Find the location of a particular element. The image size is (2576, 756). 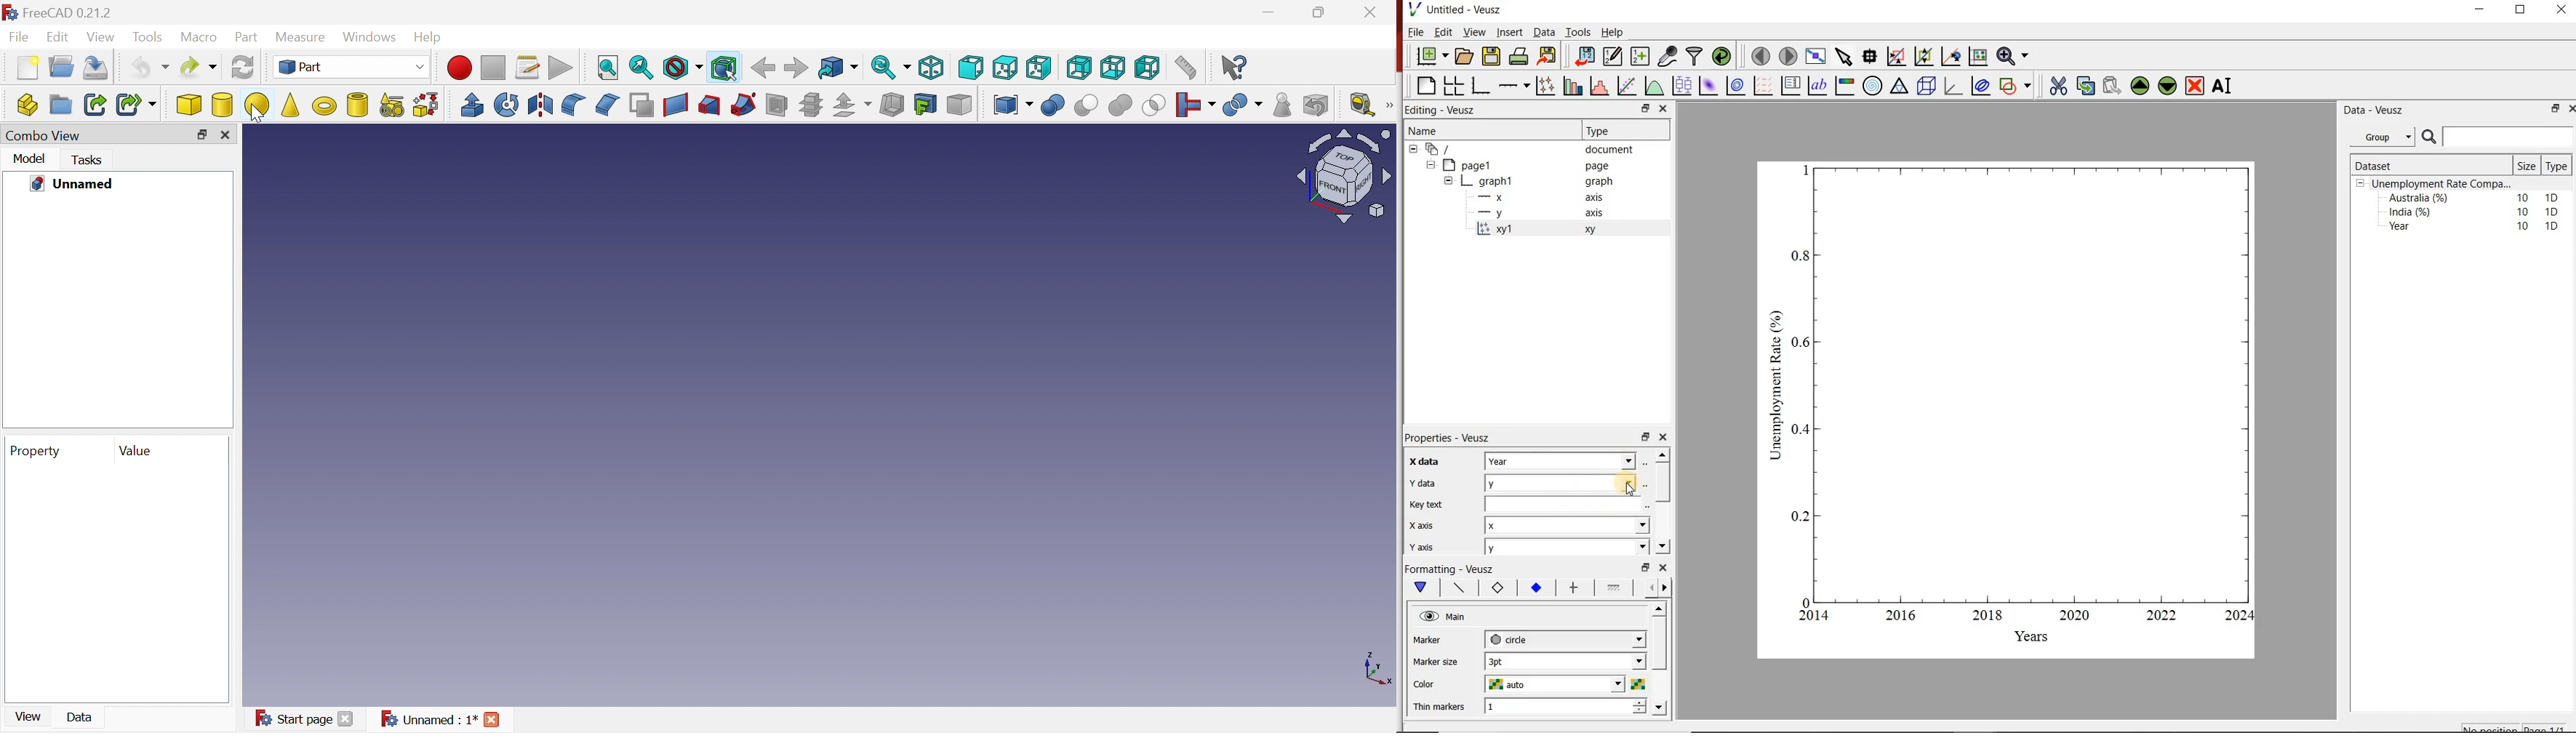

File is located at coordinates (22, 37).